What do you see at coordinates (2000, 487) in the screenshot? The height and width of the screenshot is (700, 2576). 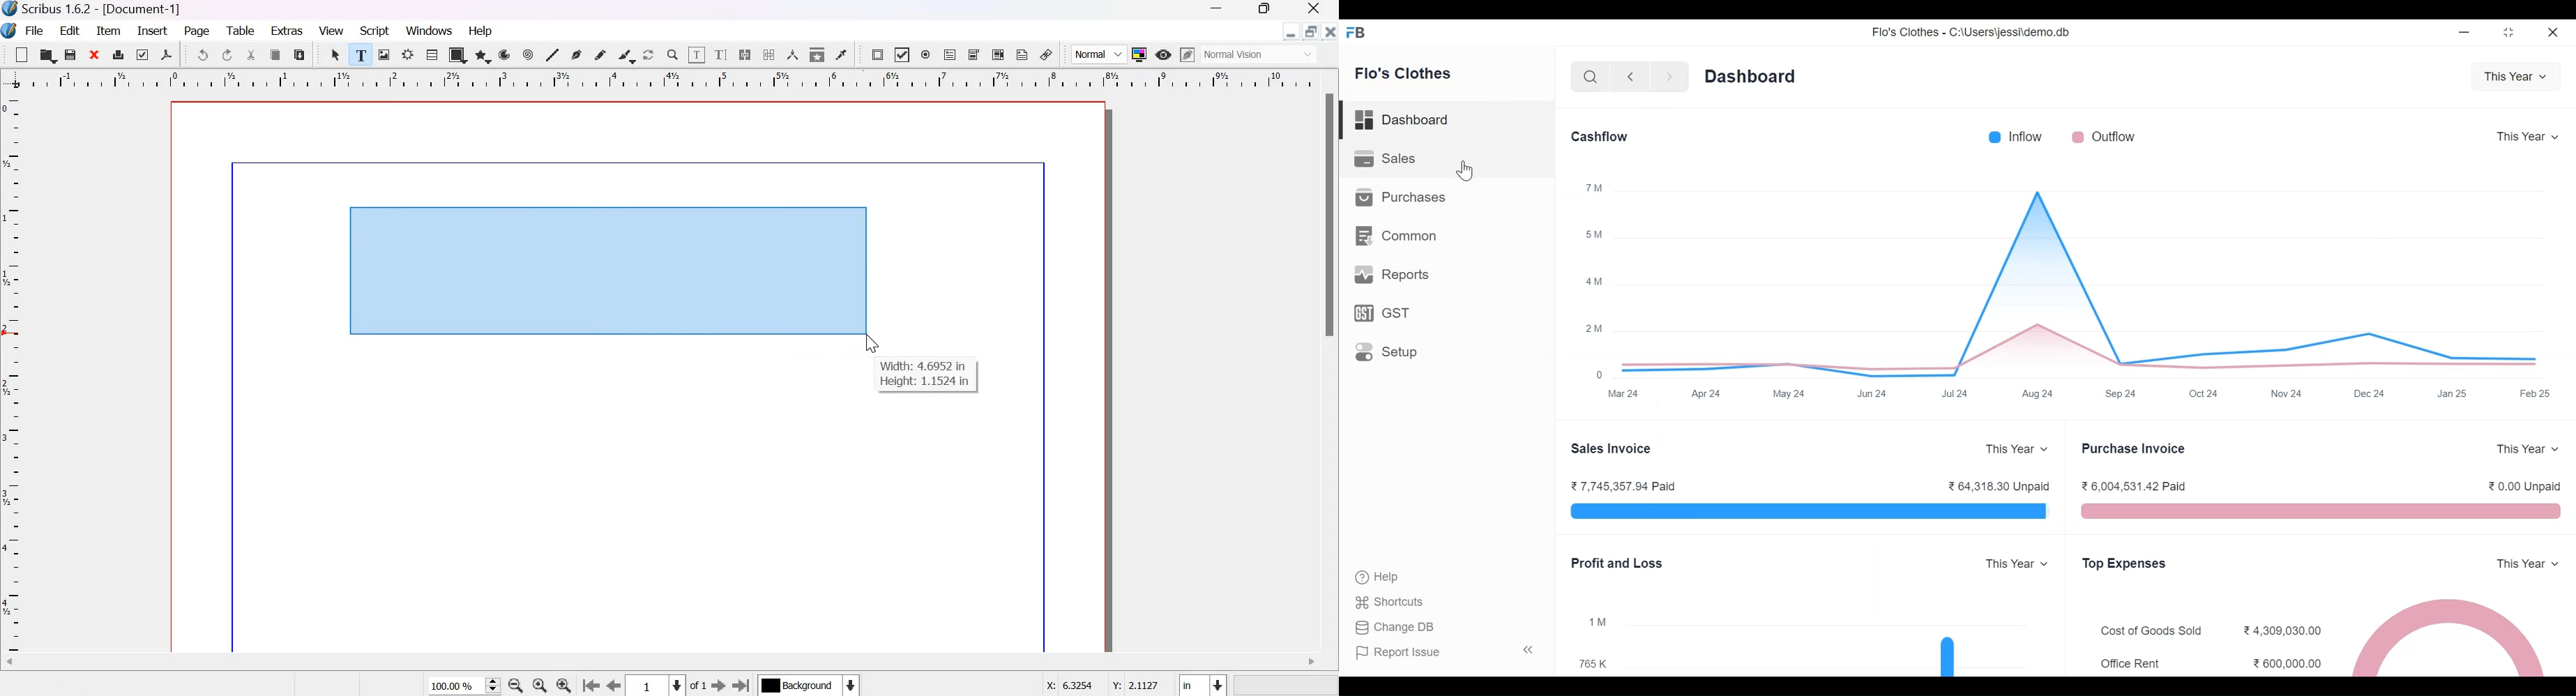 I see `64,318.30 Unpaid` at bounding box center [2000, 487].